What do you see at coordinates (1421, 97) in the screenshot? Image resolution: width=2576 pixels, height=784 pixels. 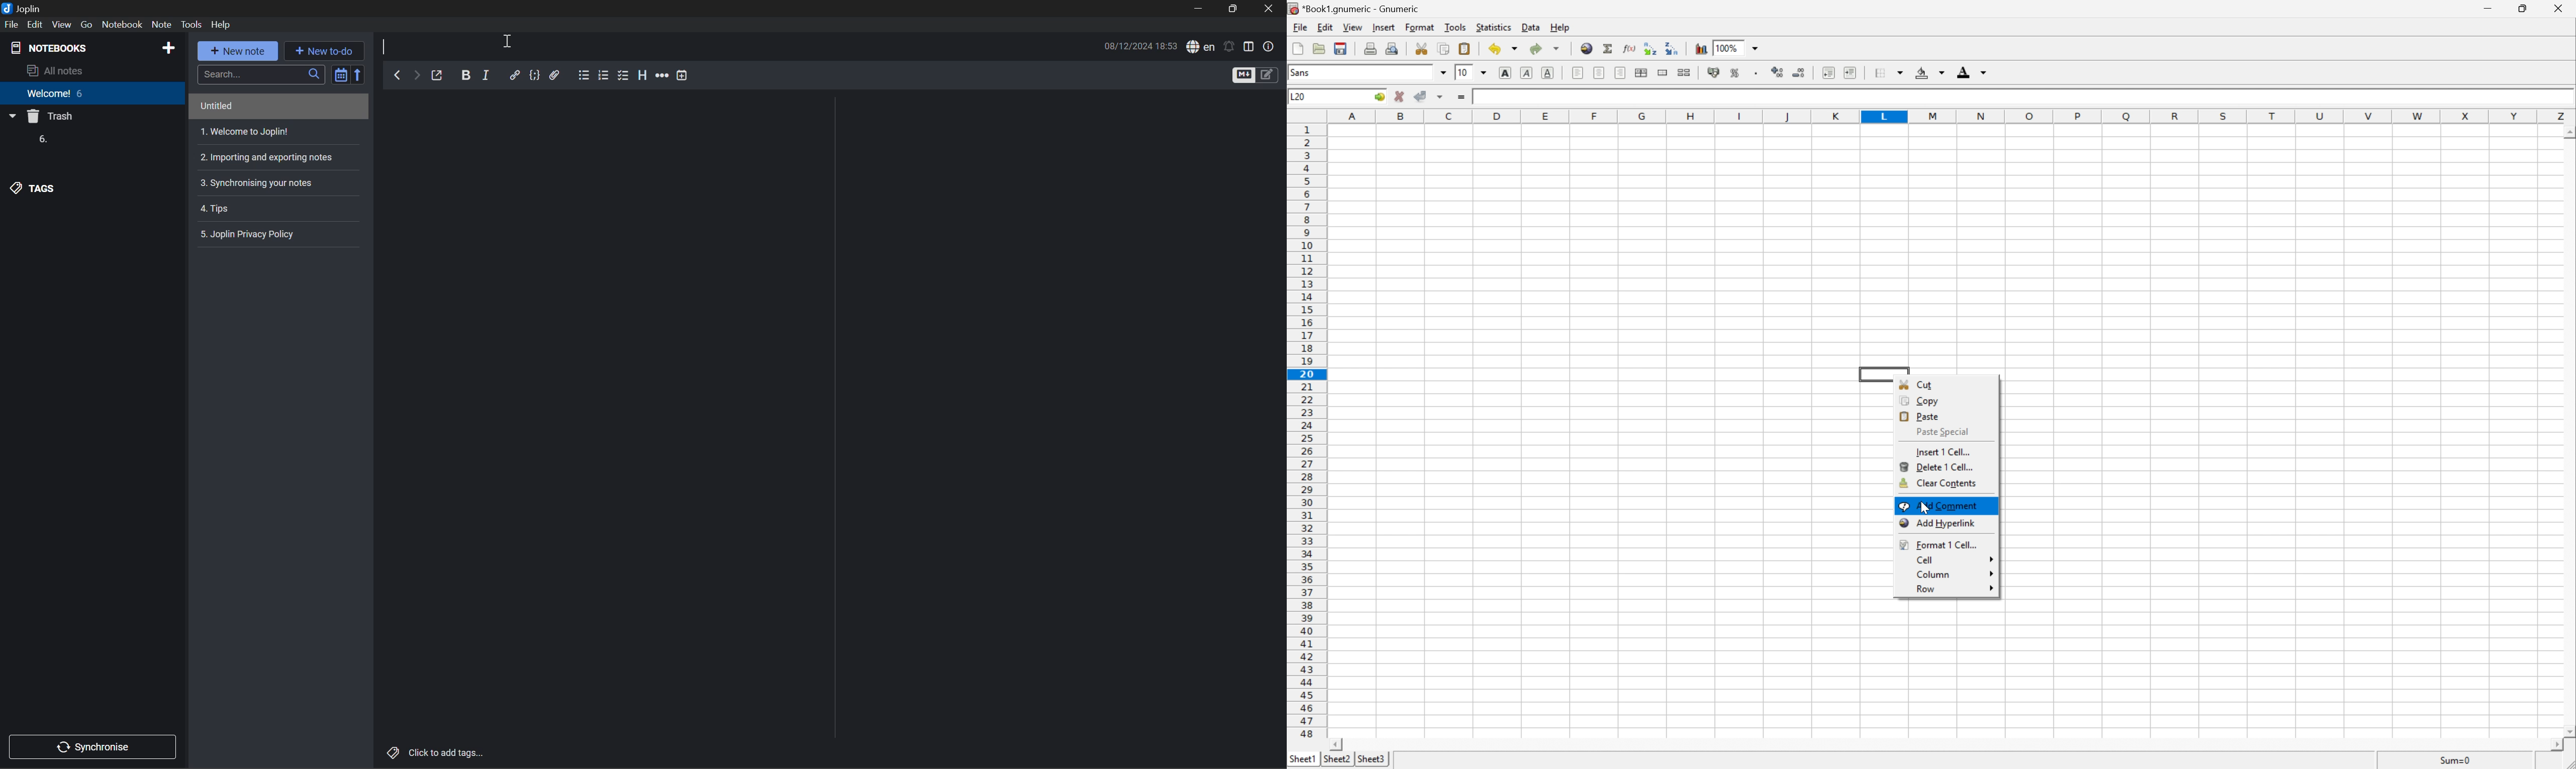 I see `Accept changes` at bounding box center [1421, 97].